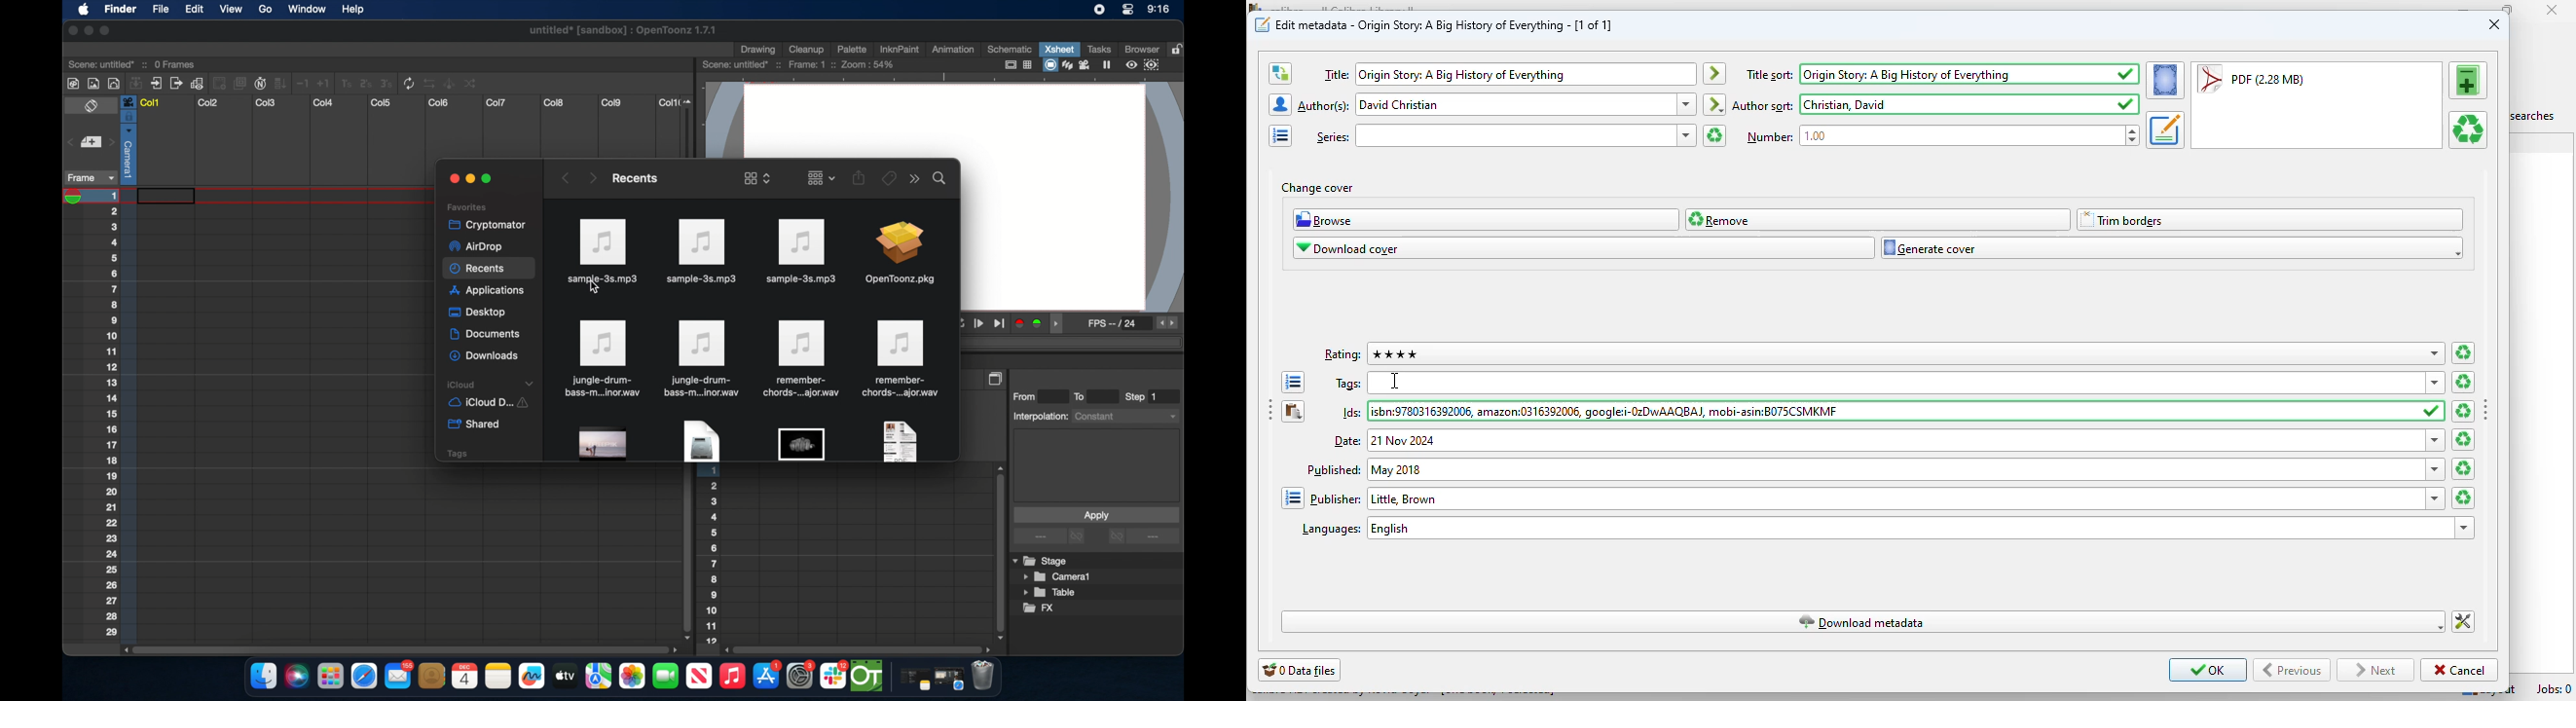  I want to click on cancel, so click(2459, 671).